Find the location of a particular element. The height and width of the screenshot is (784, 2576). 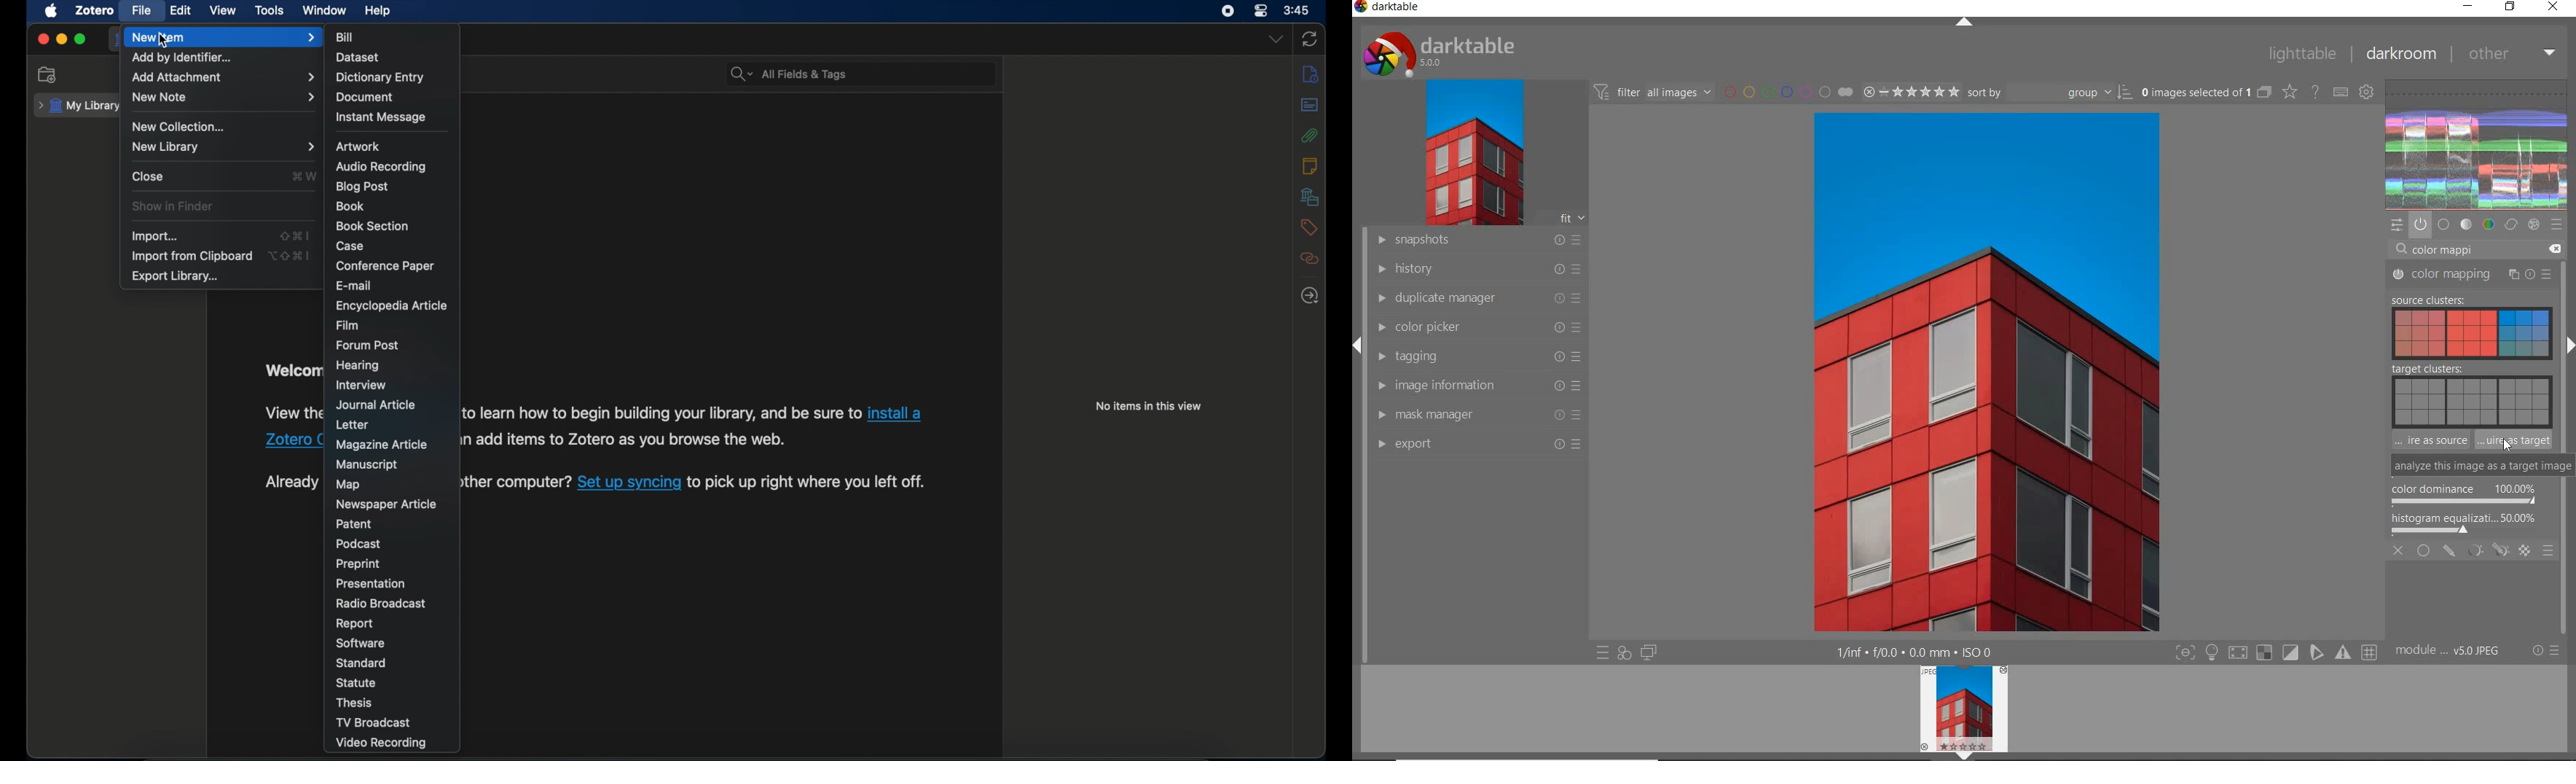

view is located at coordinates (223, 11).